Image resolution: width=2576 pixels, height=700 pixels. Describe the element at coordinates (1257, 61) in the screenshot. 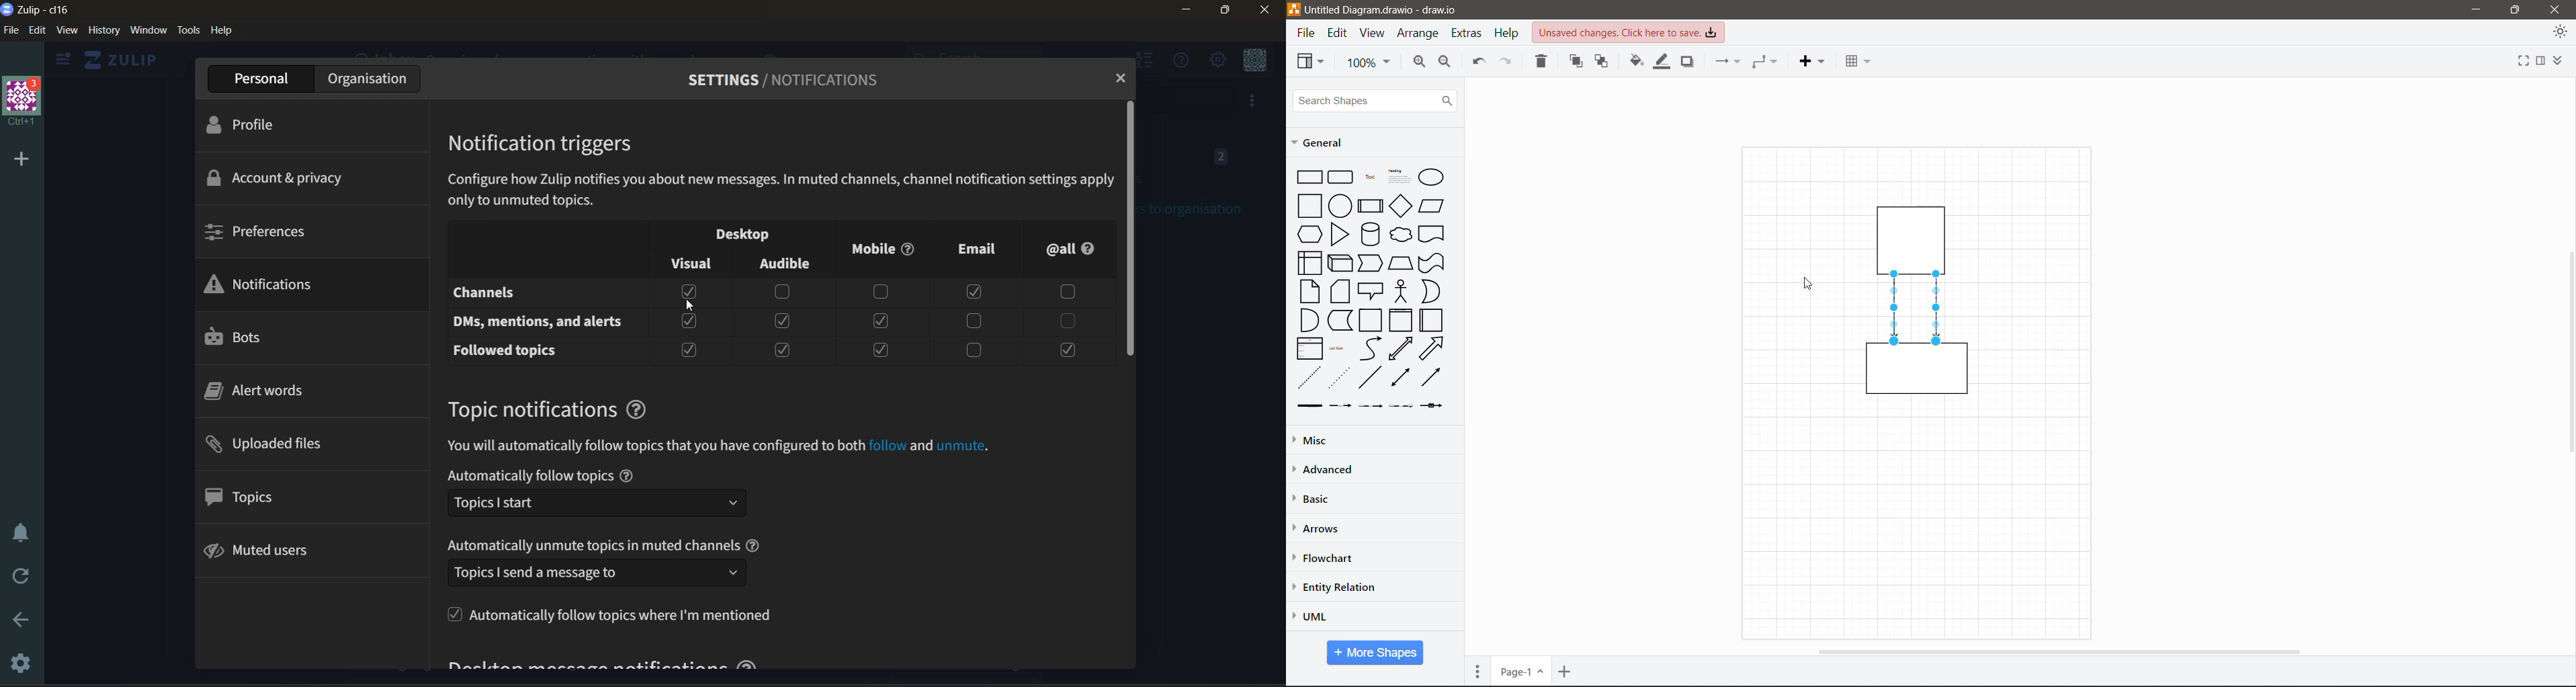

I see `personal menu` at that location.